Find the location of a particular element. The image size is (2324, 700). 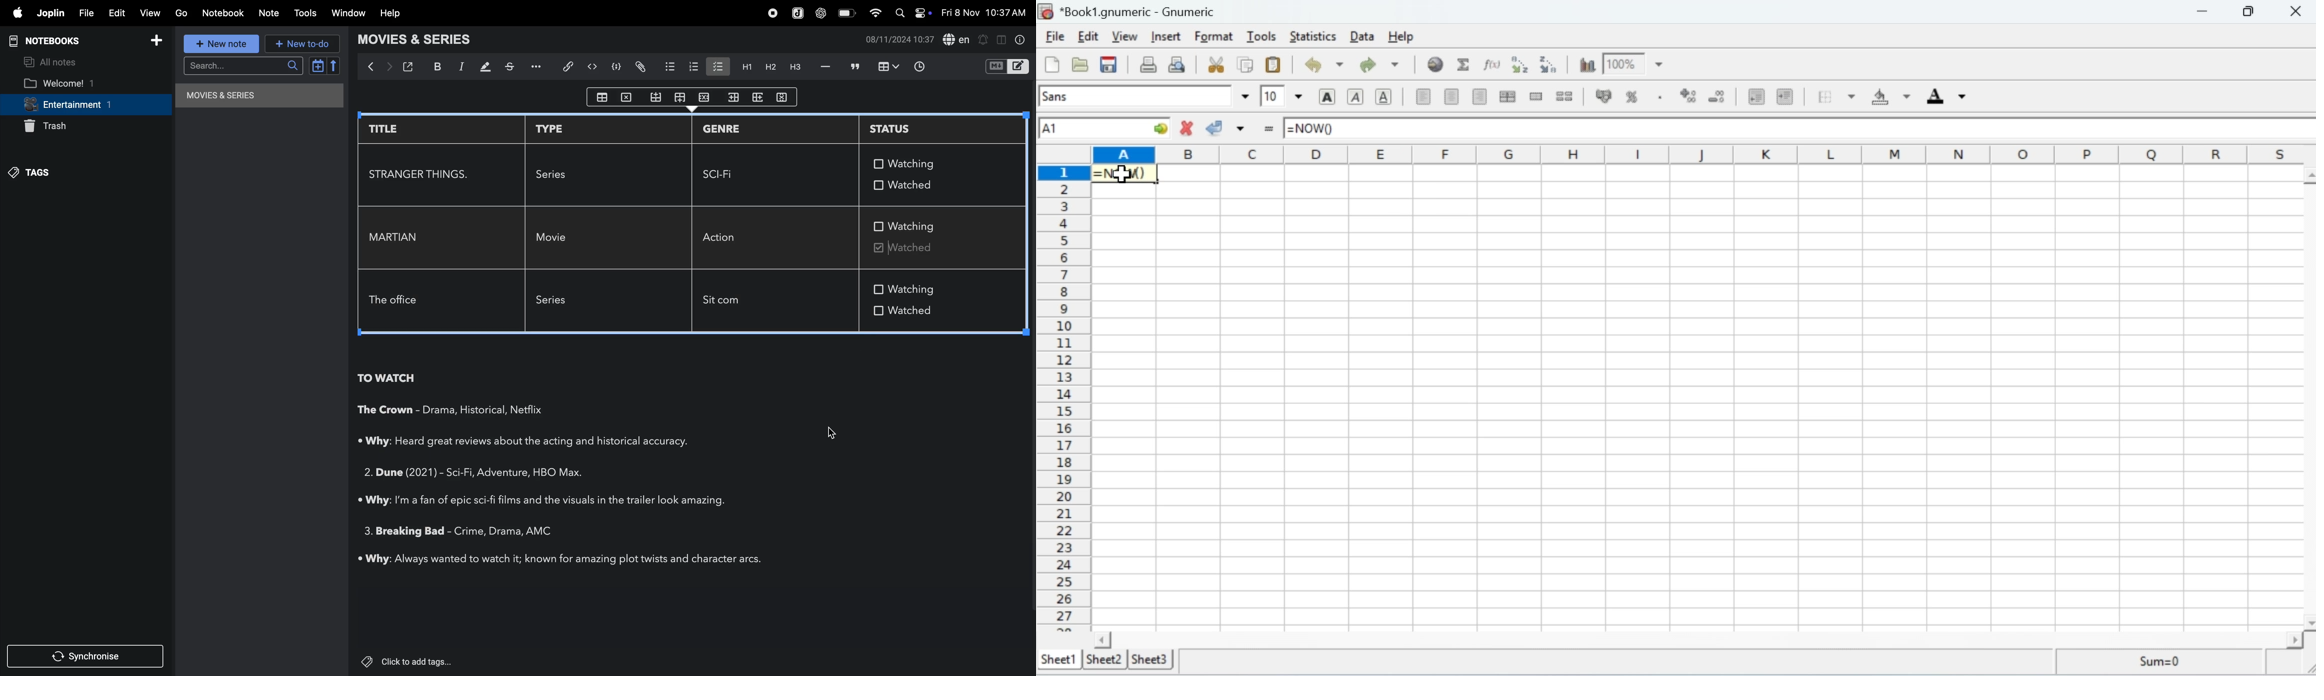

 is located at coordinates (1326, 97).